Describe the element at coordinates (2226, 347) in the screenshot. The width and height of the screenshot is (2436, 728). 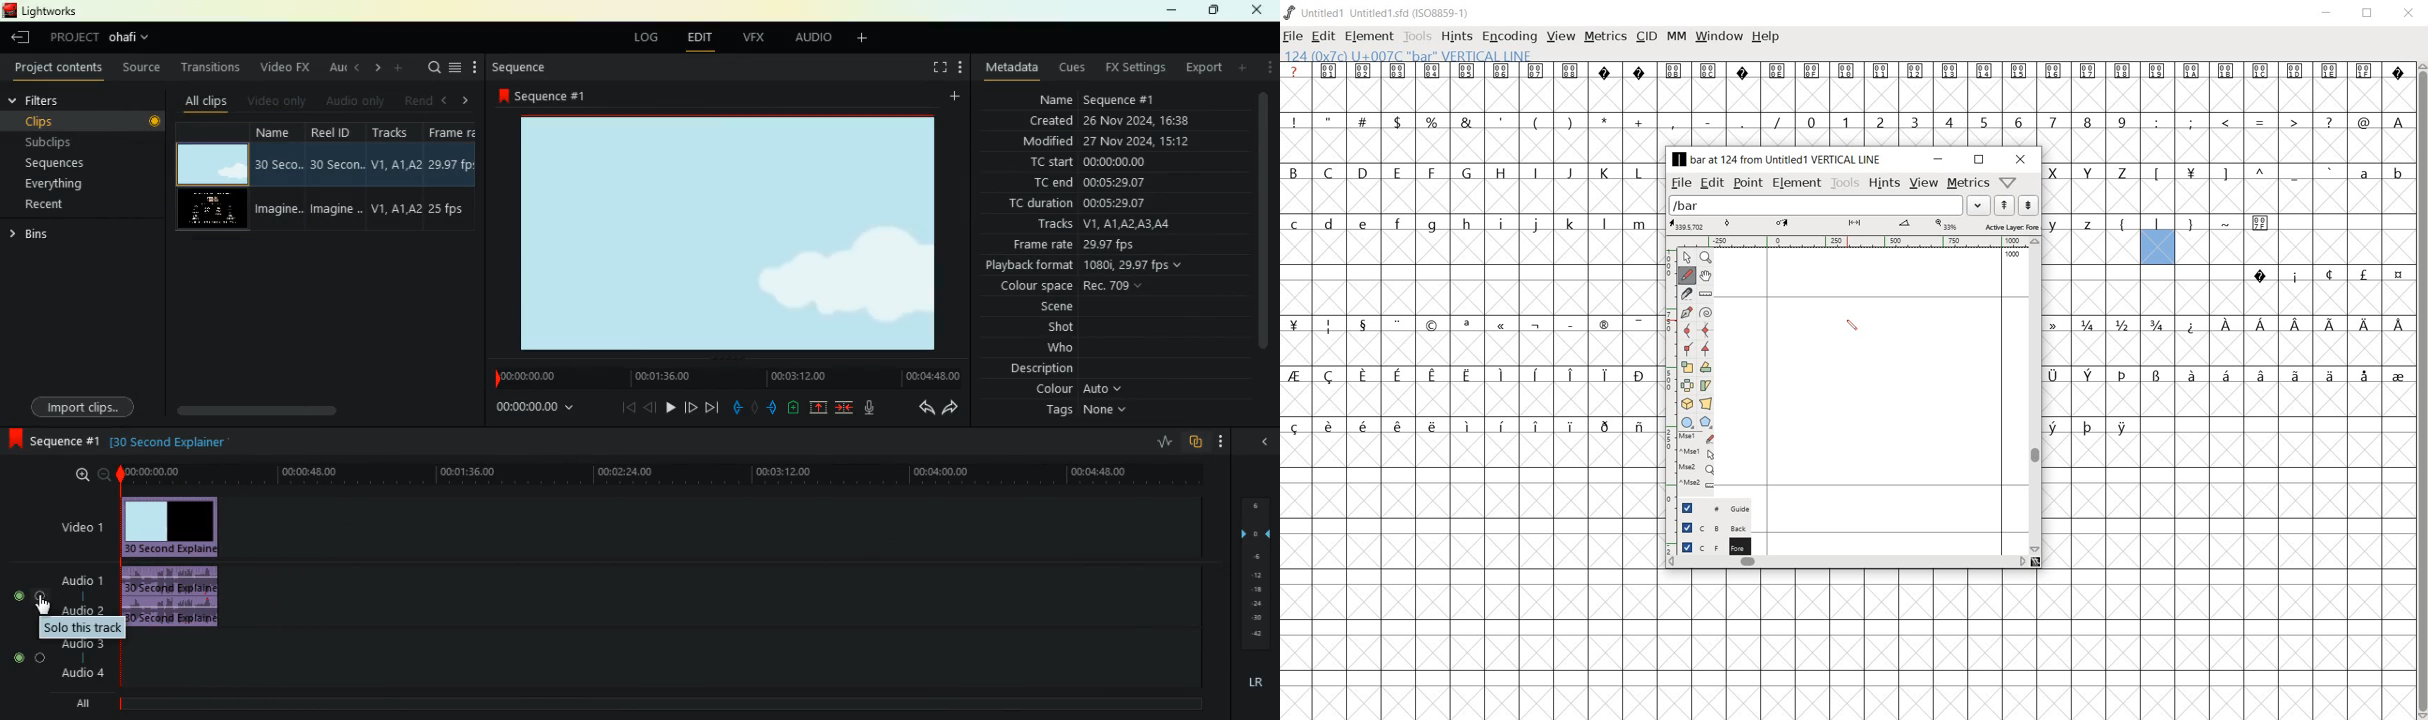
I see `empty cells` at that location.